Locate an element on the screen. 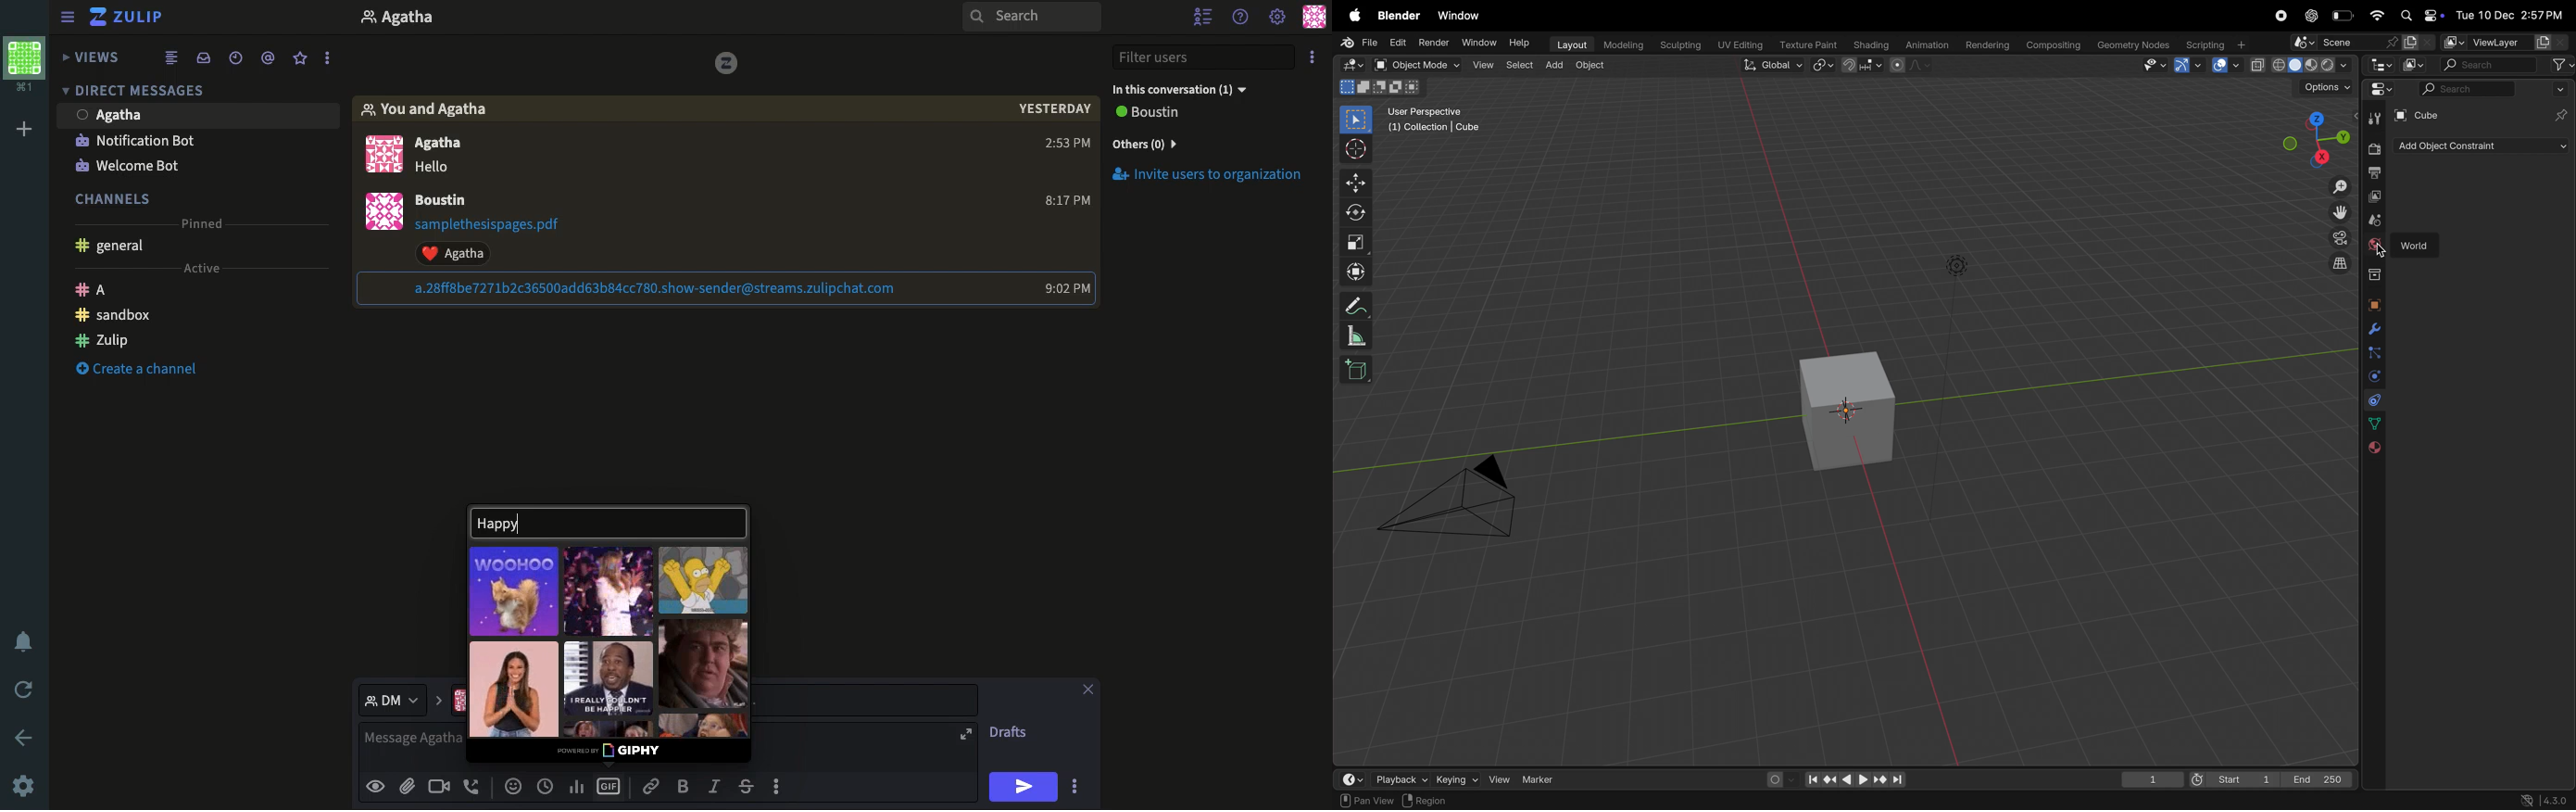 The image size is (2576, 812). Scripting is located at coordinates (2219, 44).